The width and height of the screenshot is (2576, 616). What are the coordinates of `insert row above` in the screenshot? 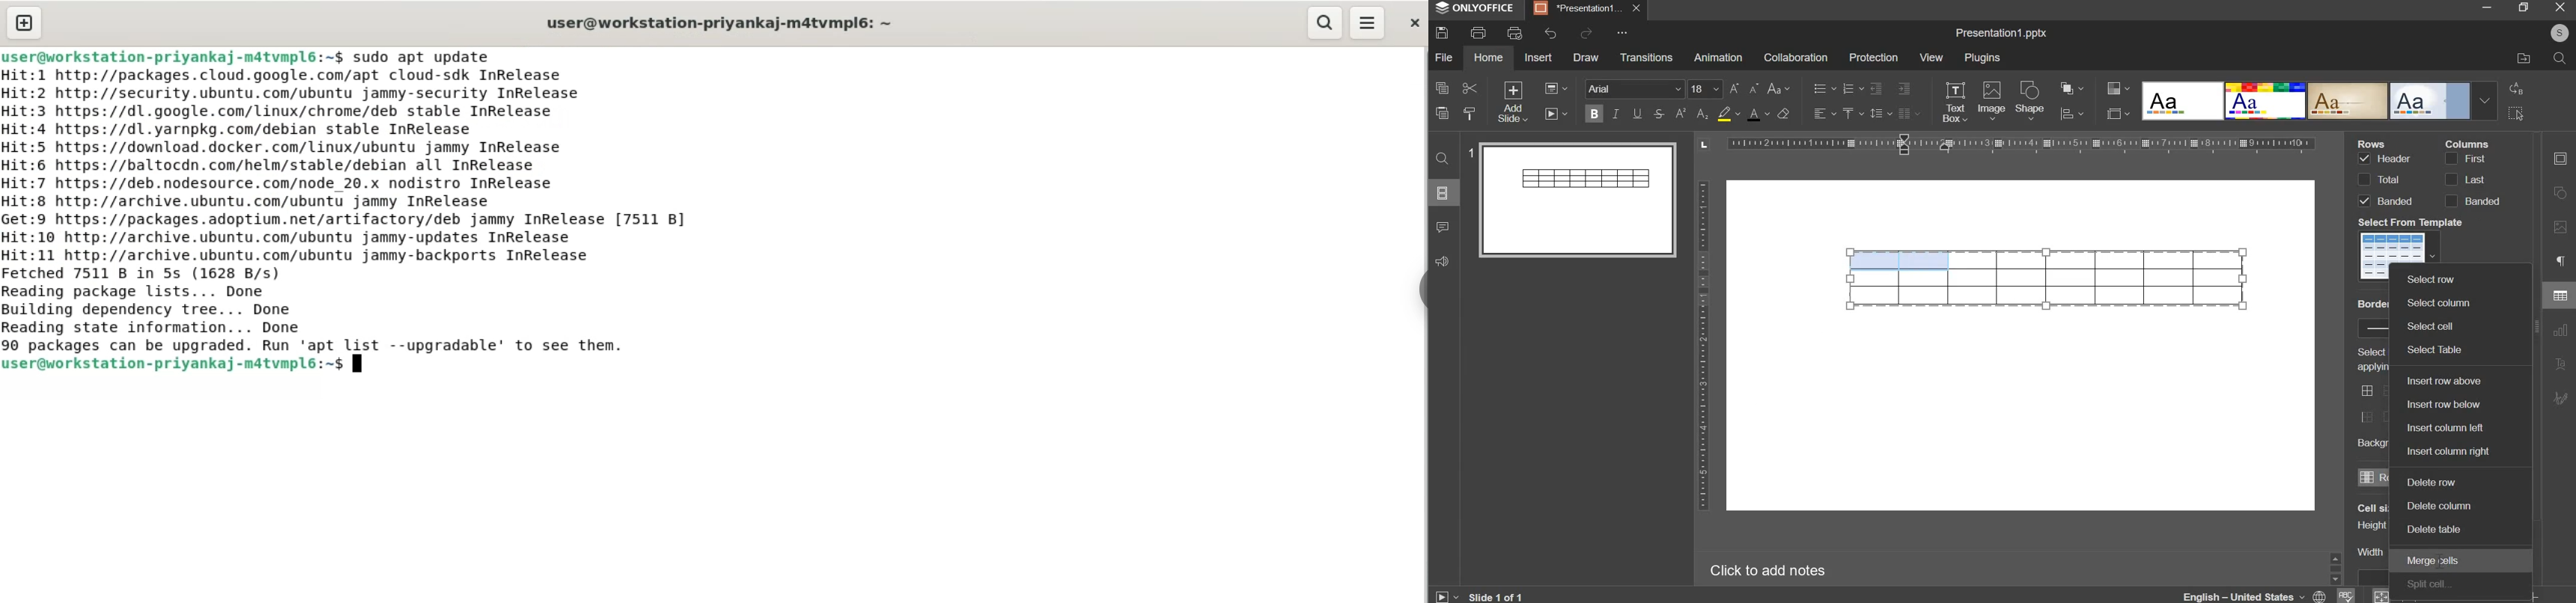 It's located at (2443, 381).